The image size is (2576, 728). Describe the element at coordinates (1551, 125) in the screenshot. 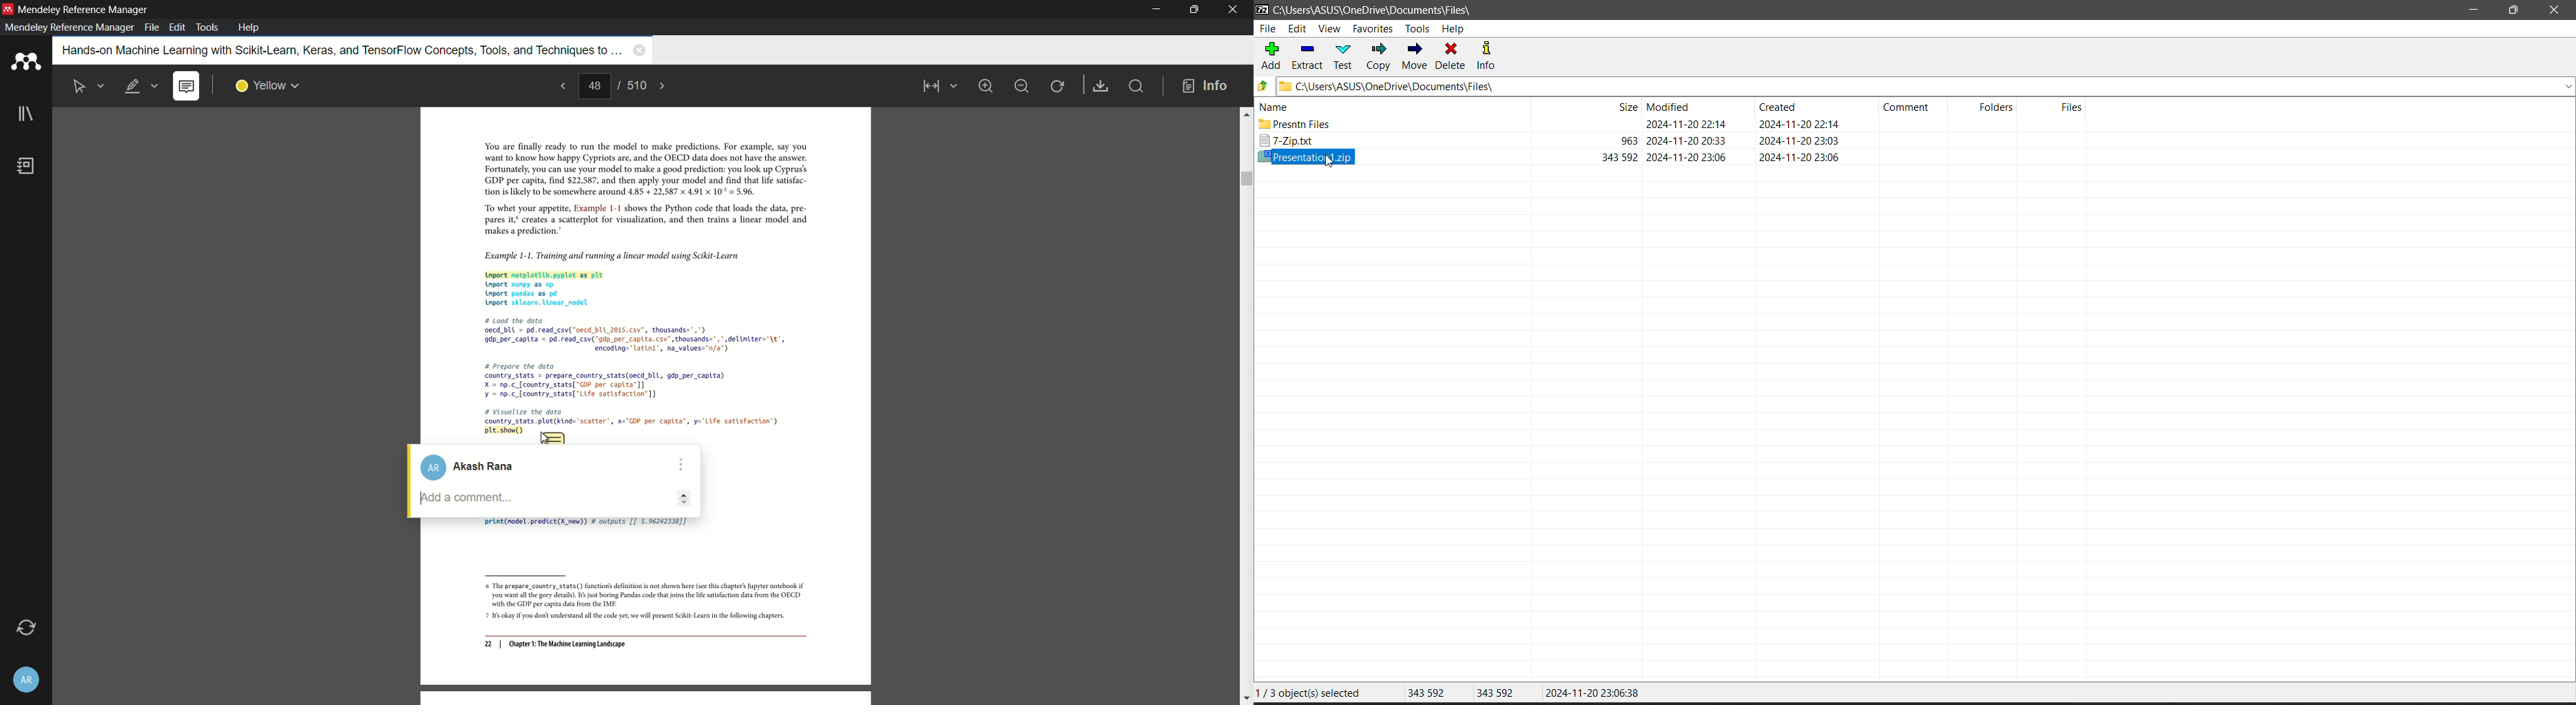

I see `Present files` at that location.